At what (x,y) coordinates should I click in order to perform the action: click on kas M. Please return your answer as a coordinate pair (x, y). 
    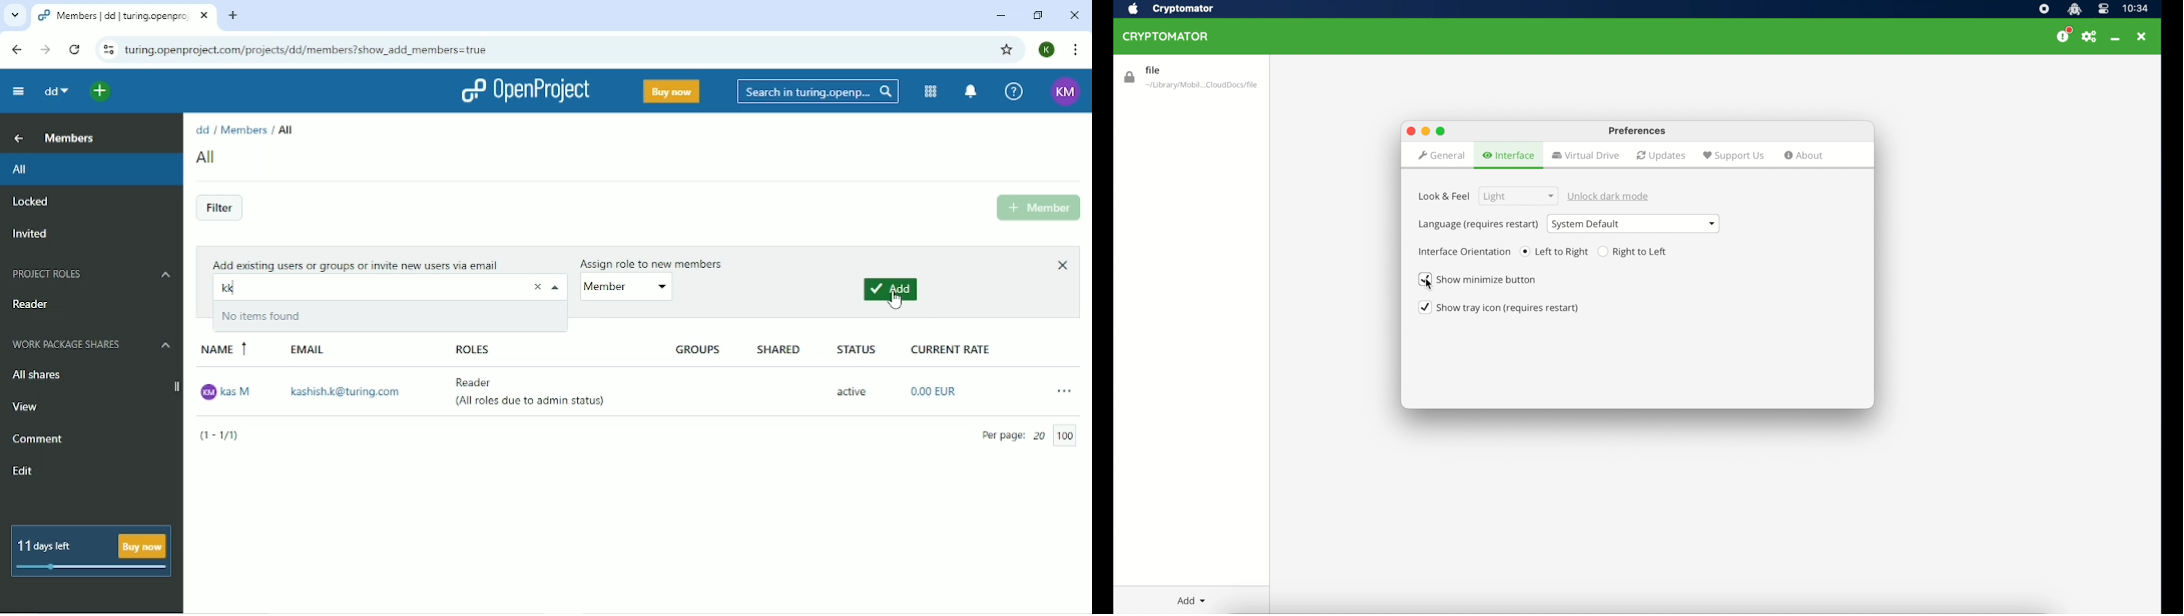
    Looking at the image, I should click on (225, 392).